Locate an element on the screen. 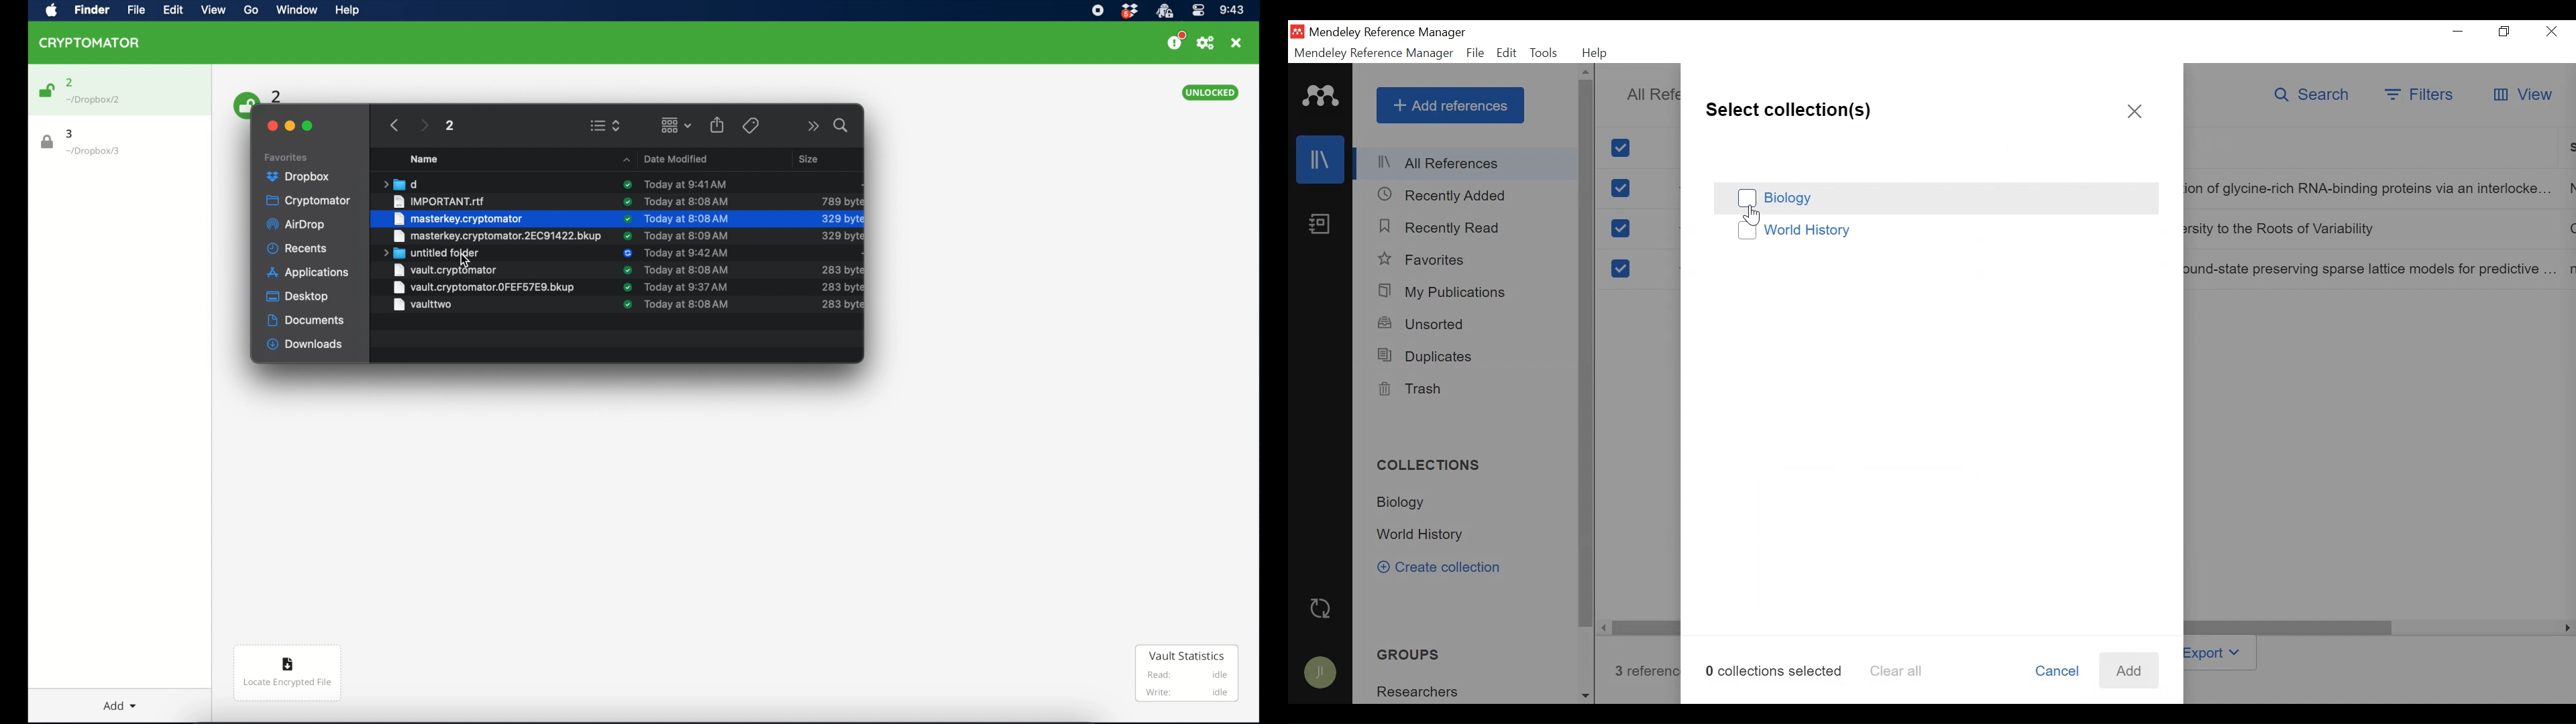 Image resolution: width=2576 pixels, height=728 pixels. Recently Read is located at coordinates (1443, 228).